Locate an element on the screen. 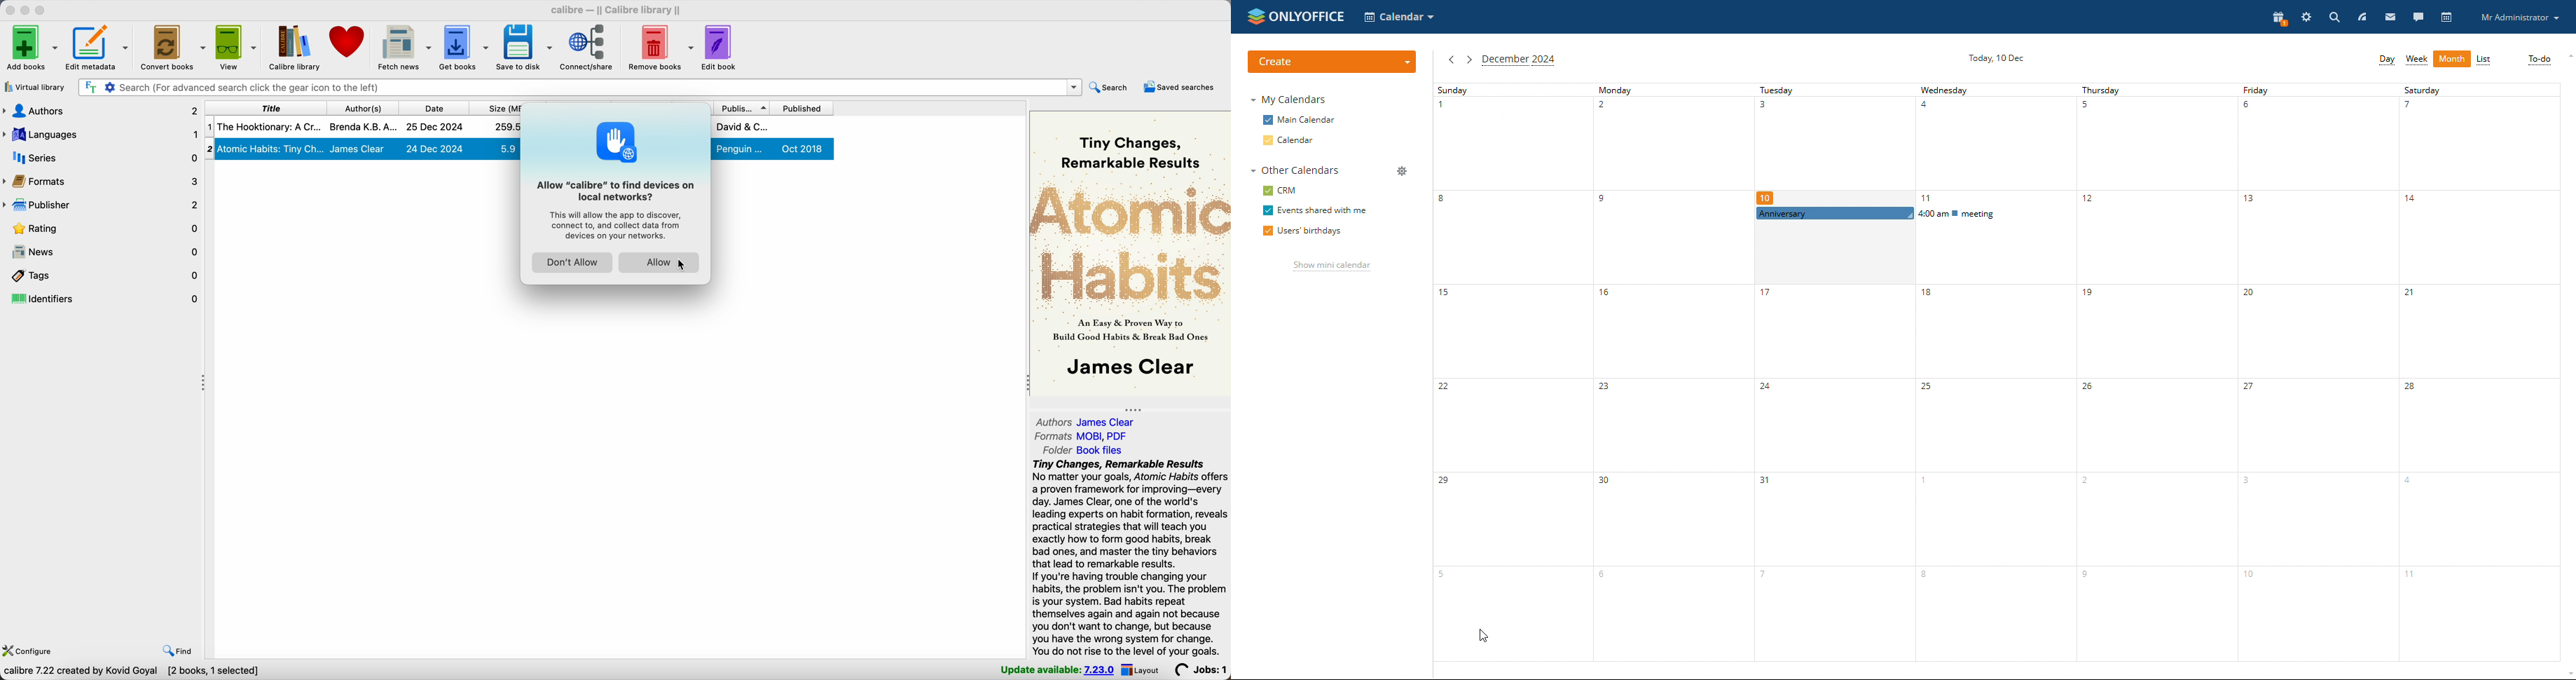 The height and width of the screenshot is (700, 2576). This will allow the app to discover, connect to, and collect data from devices on your network  is located at coordinates (617, 224).